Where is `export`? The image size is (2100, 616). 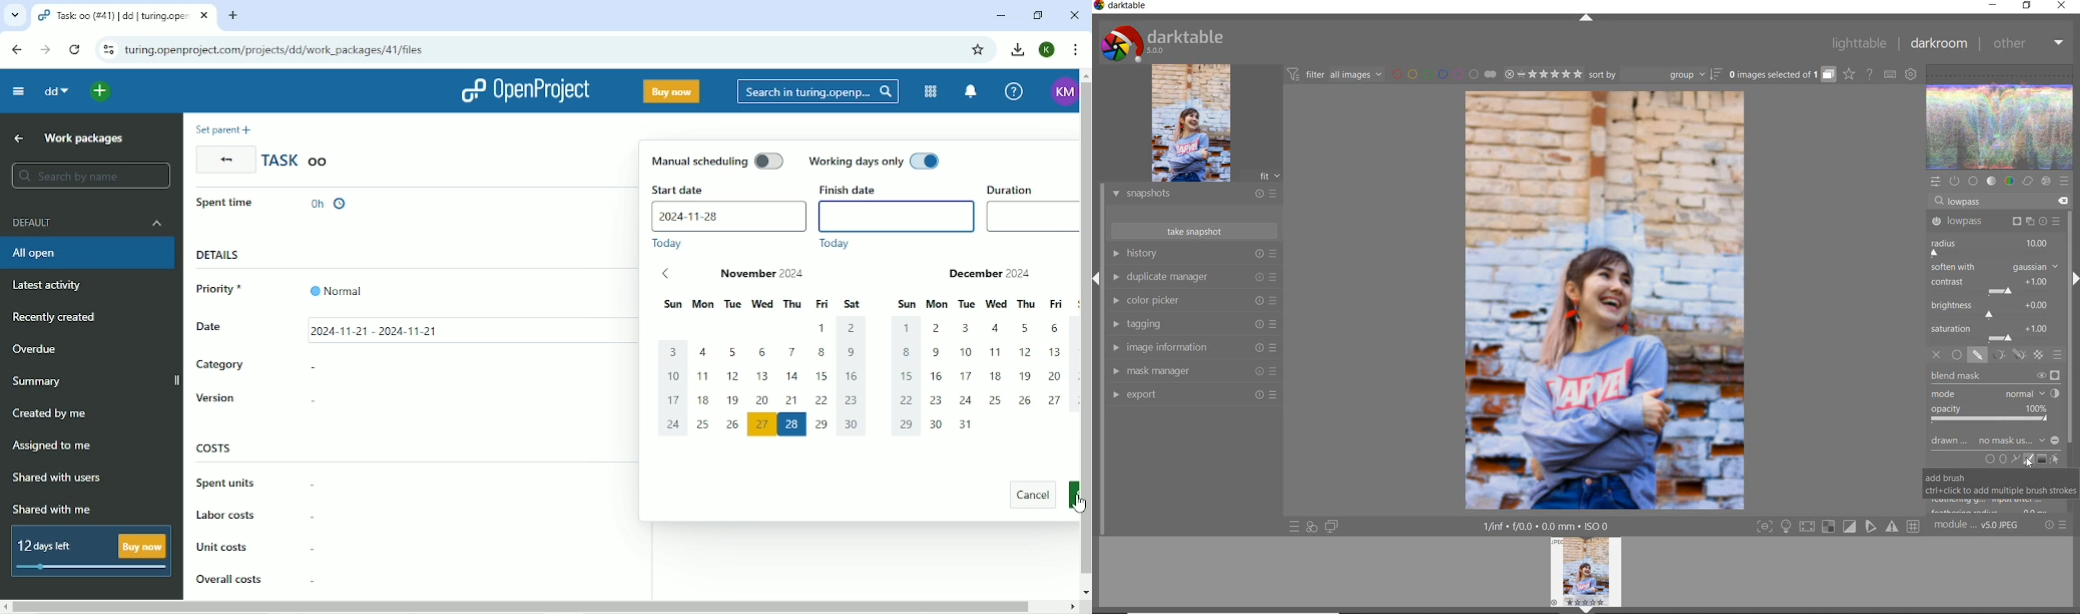 export is located at coordinates (1195, 395).